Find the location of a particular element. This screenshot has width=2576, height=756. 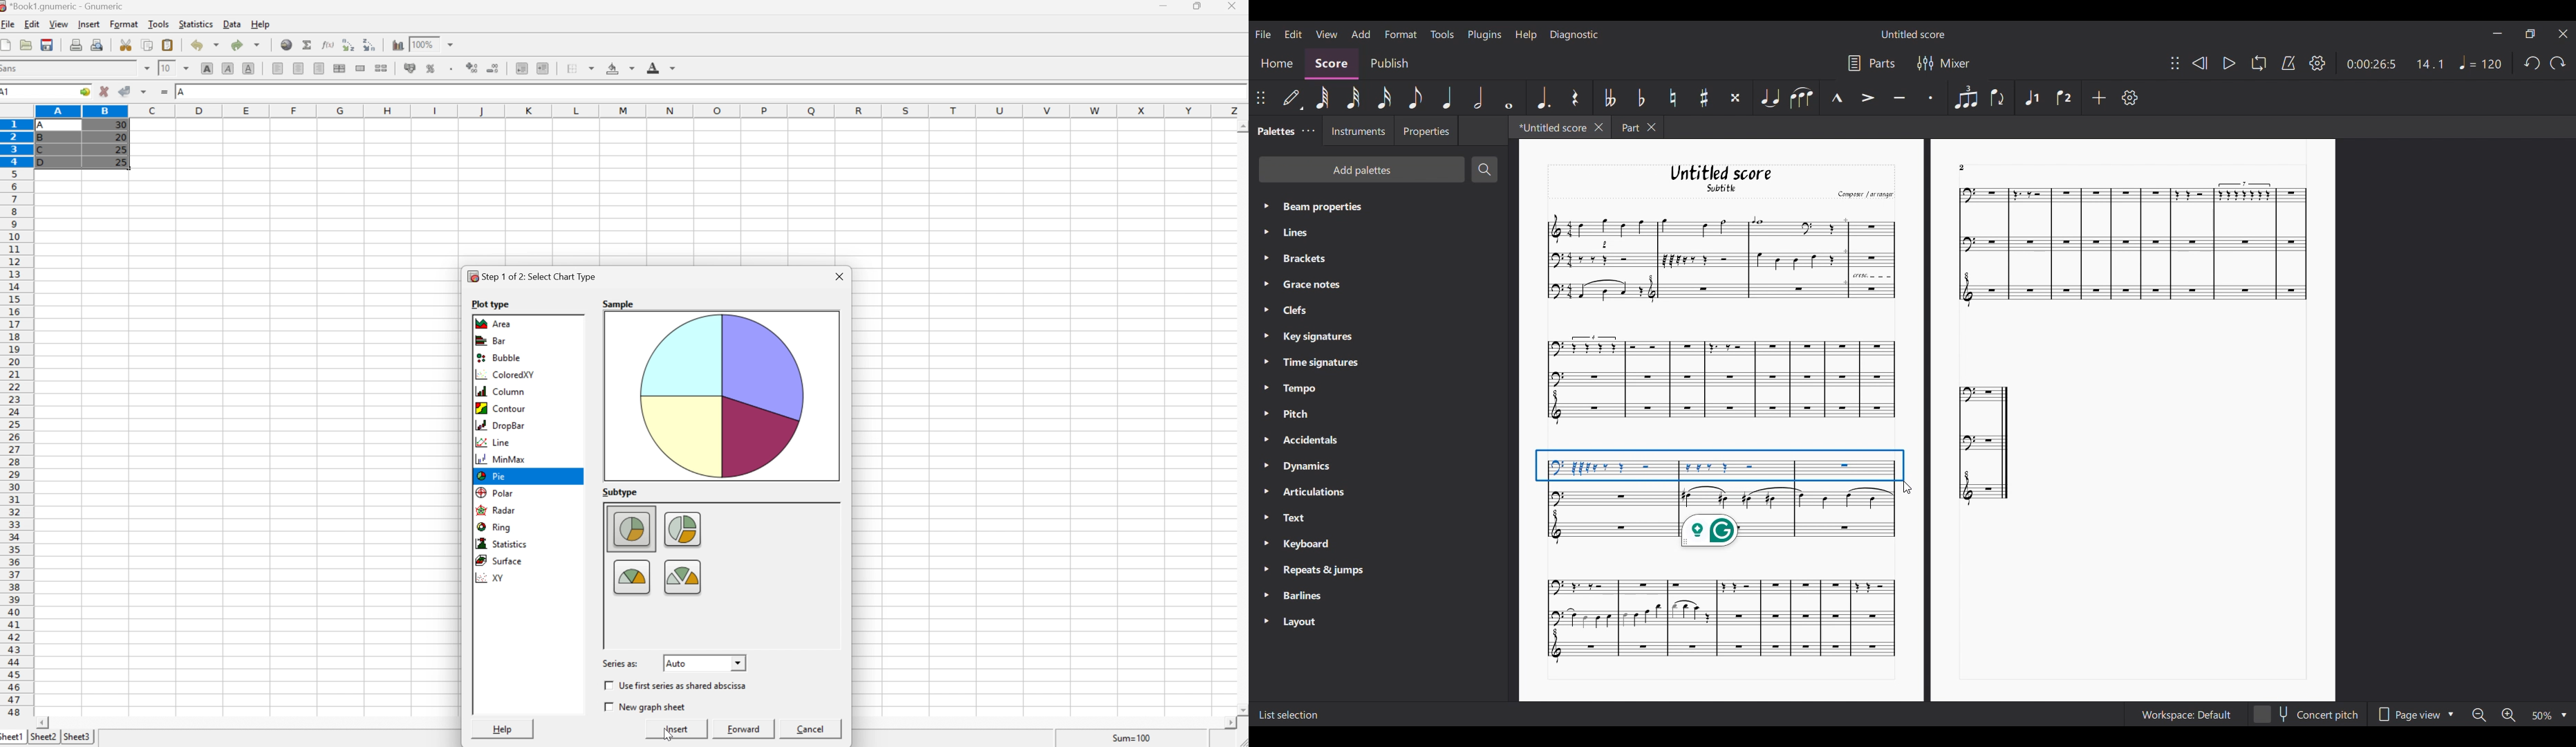

Insert is located at coordinates (677, 729).